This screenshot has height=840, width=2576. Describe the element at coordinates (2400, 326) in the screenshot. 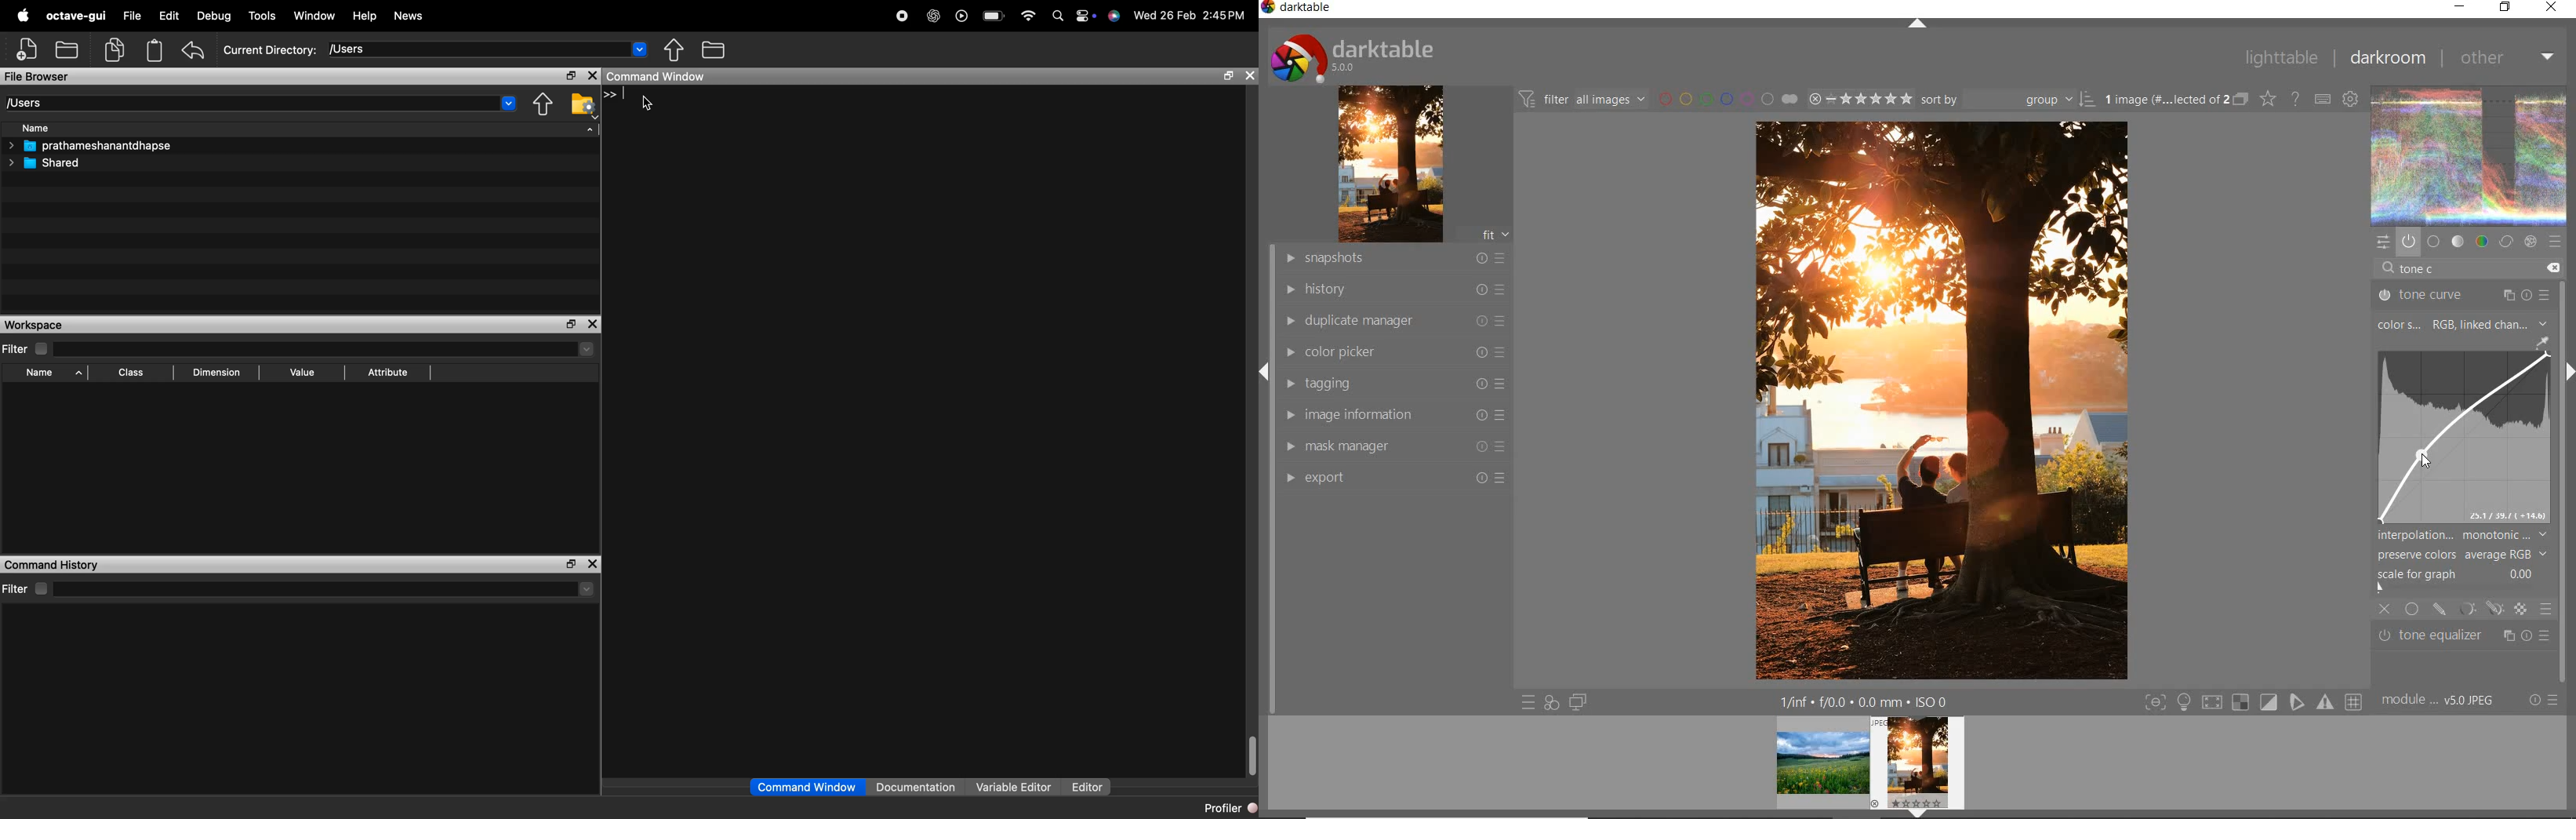

I see `COLOR SPACE` at that location.